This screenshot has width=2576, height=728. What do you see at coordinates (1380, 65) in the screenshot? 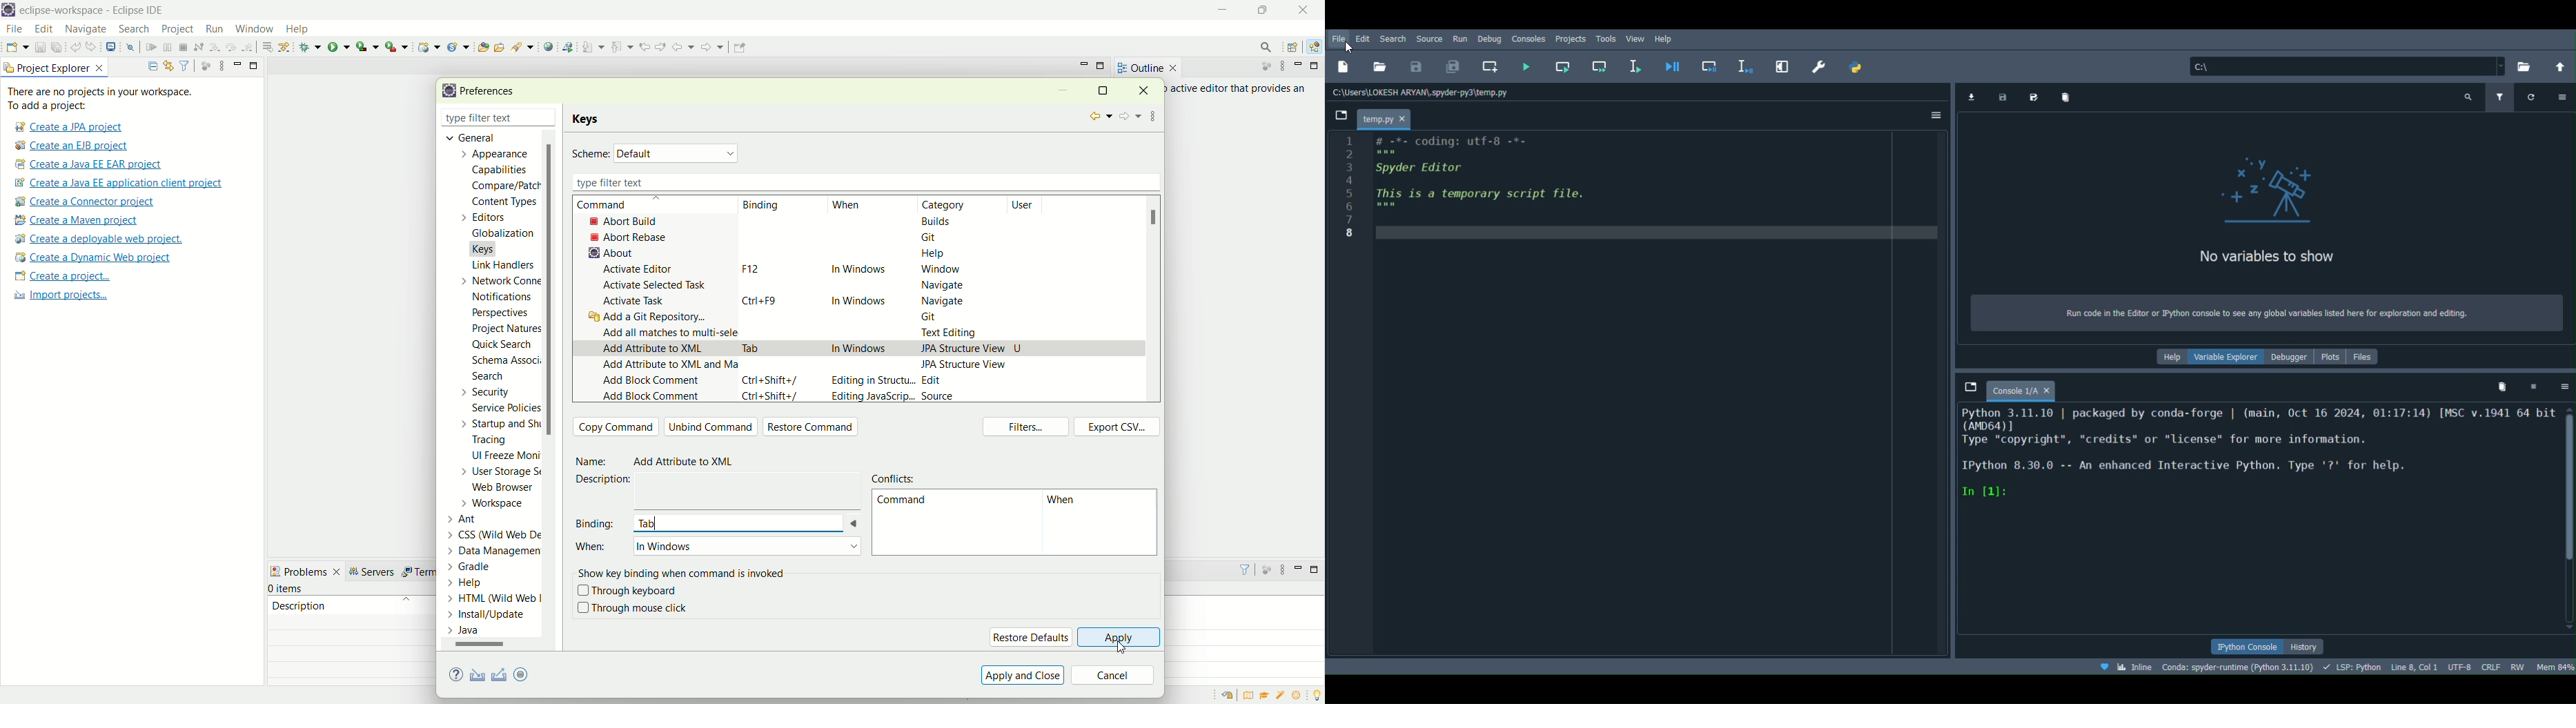
I see `Open file (Ctrl + O)` at bounding box center [1380, 65].